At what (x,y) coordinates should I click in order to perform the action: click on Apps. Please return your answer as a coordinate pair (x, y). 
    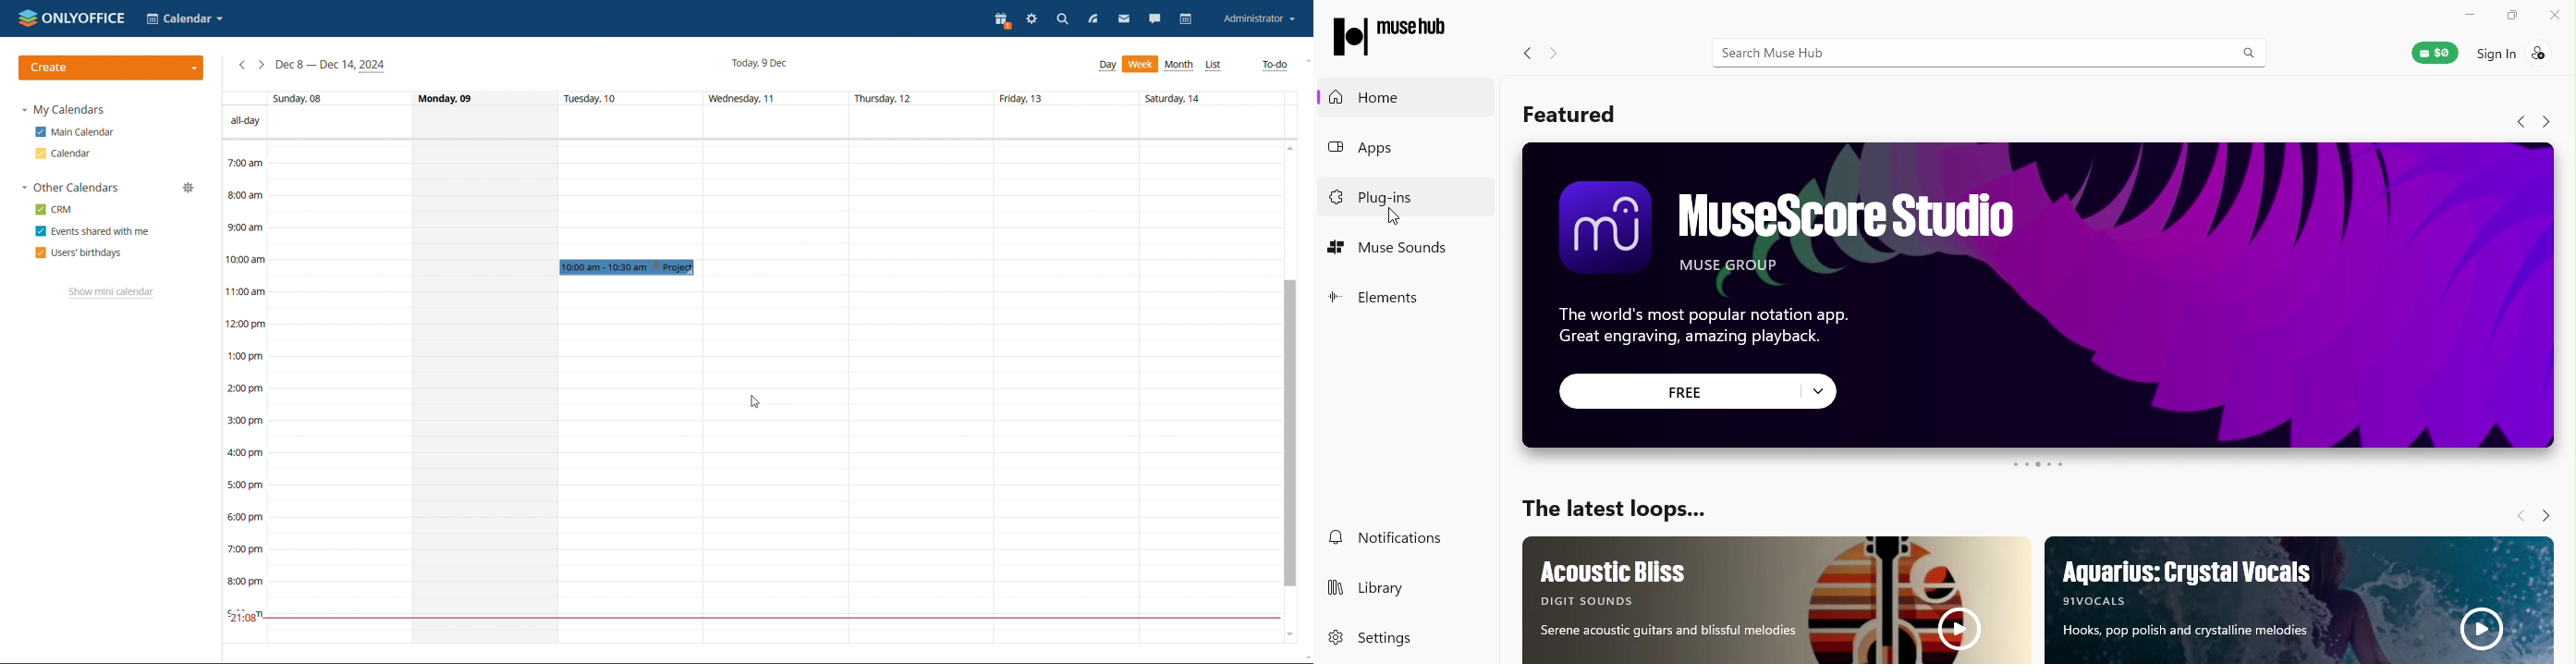
    Looking at the image, I should click on (1403, 151).